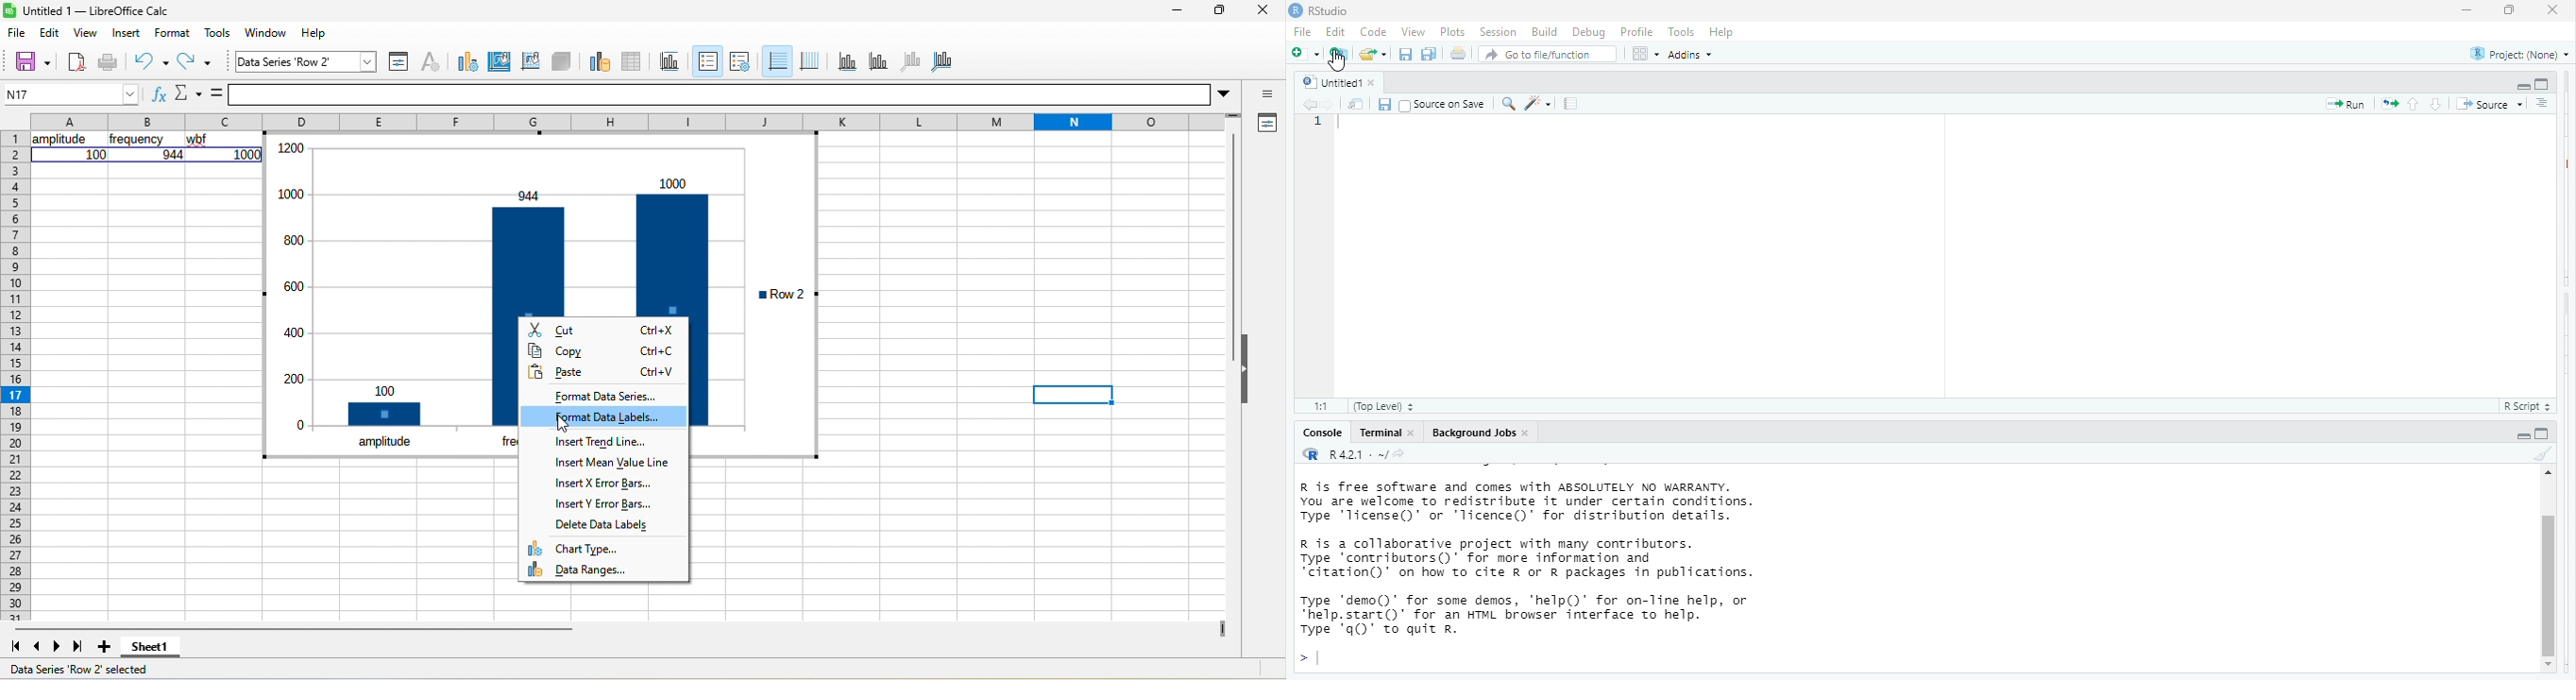  Describe the element at coordinates (154, 93) in the screenshot. I see `function wizard` at that location.